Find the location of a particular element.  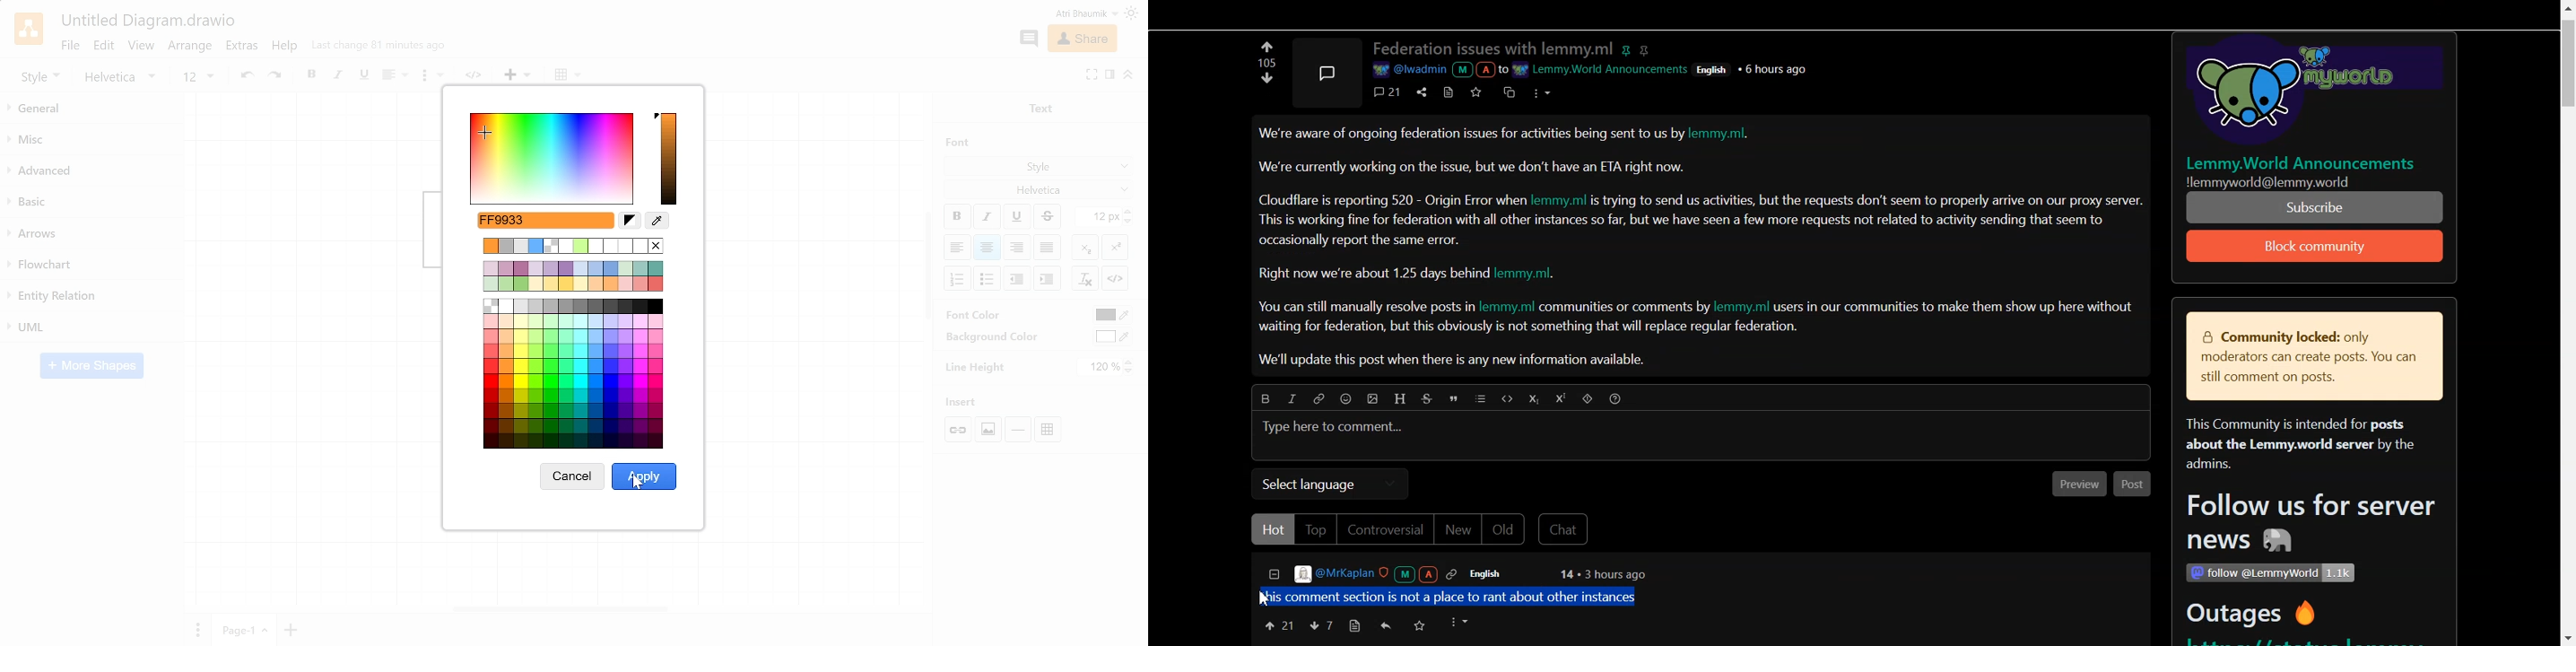

Horizontal scrollbar is located at coordinates (561, 607).